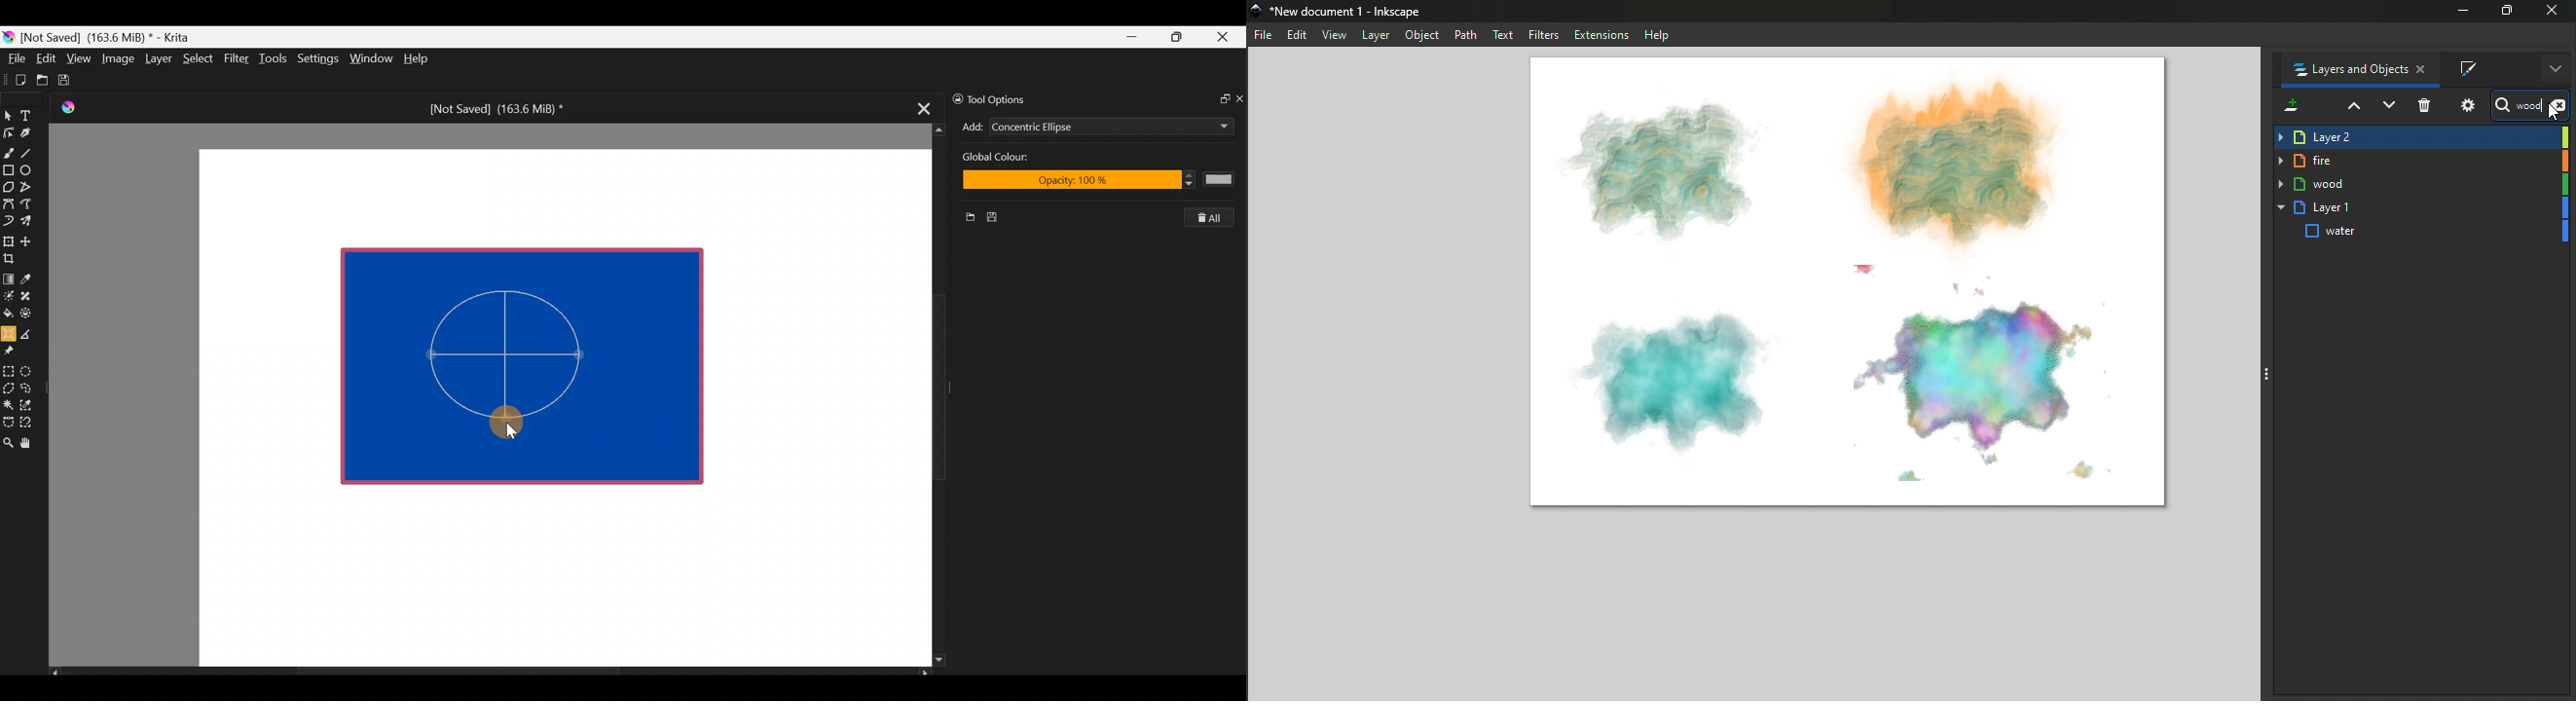  I want to click on Open an existing document, so click(43, 82).